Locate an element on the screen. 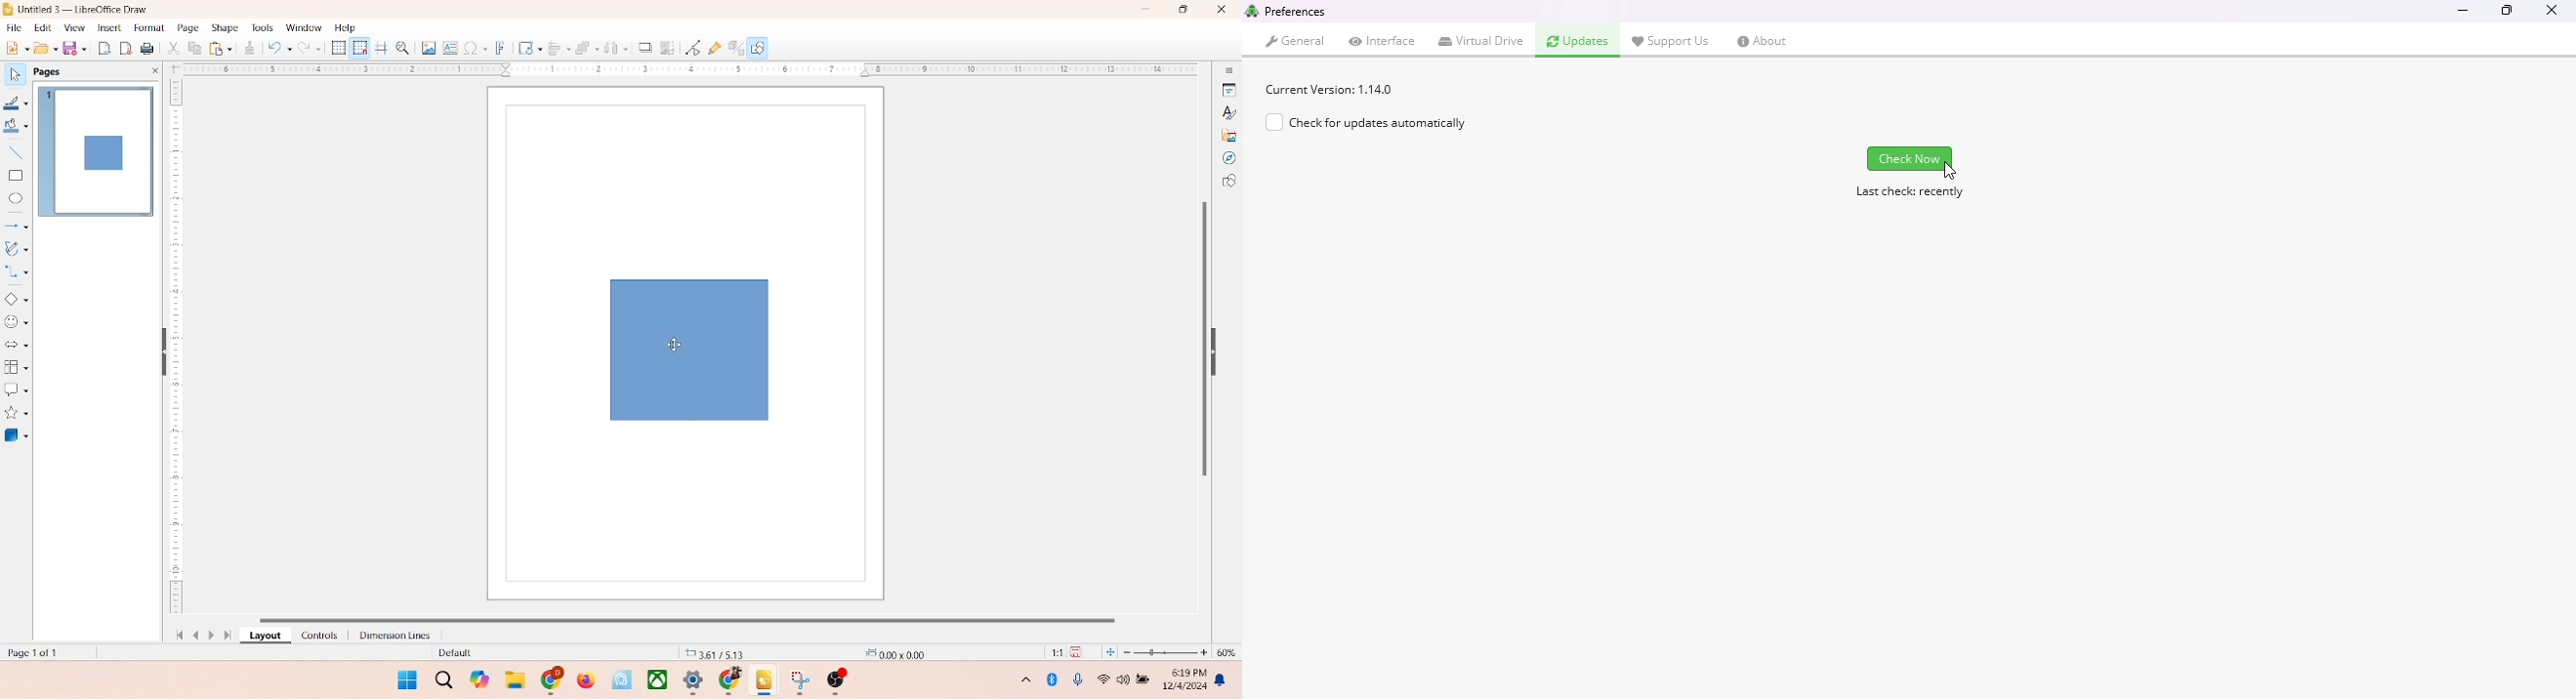 This screenshot has height=700, width=2576. zoom percentage is located at coordinates (1230, 652).